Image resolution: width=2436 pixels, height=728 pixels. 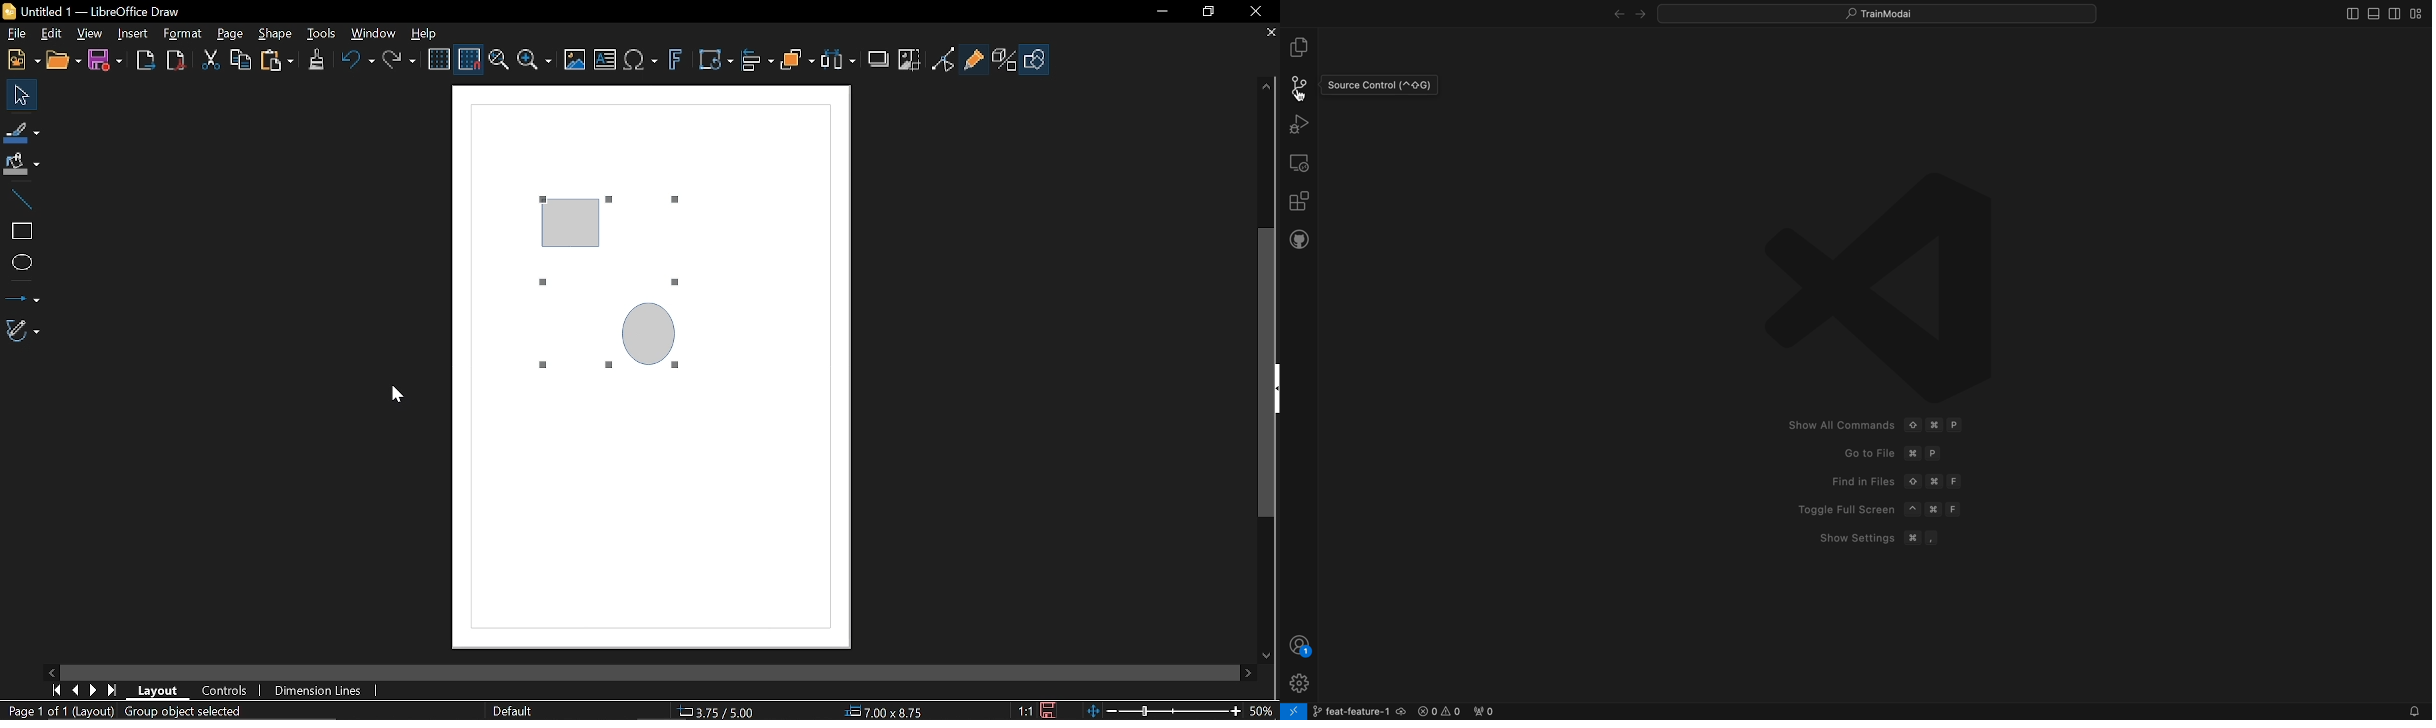 What do you see at coordinates (1049, 710) in the screenshot?
I see `Save` at bounding box center [1049, 710].